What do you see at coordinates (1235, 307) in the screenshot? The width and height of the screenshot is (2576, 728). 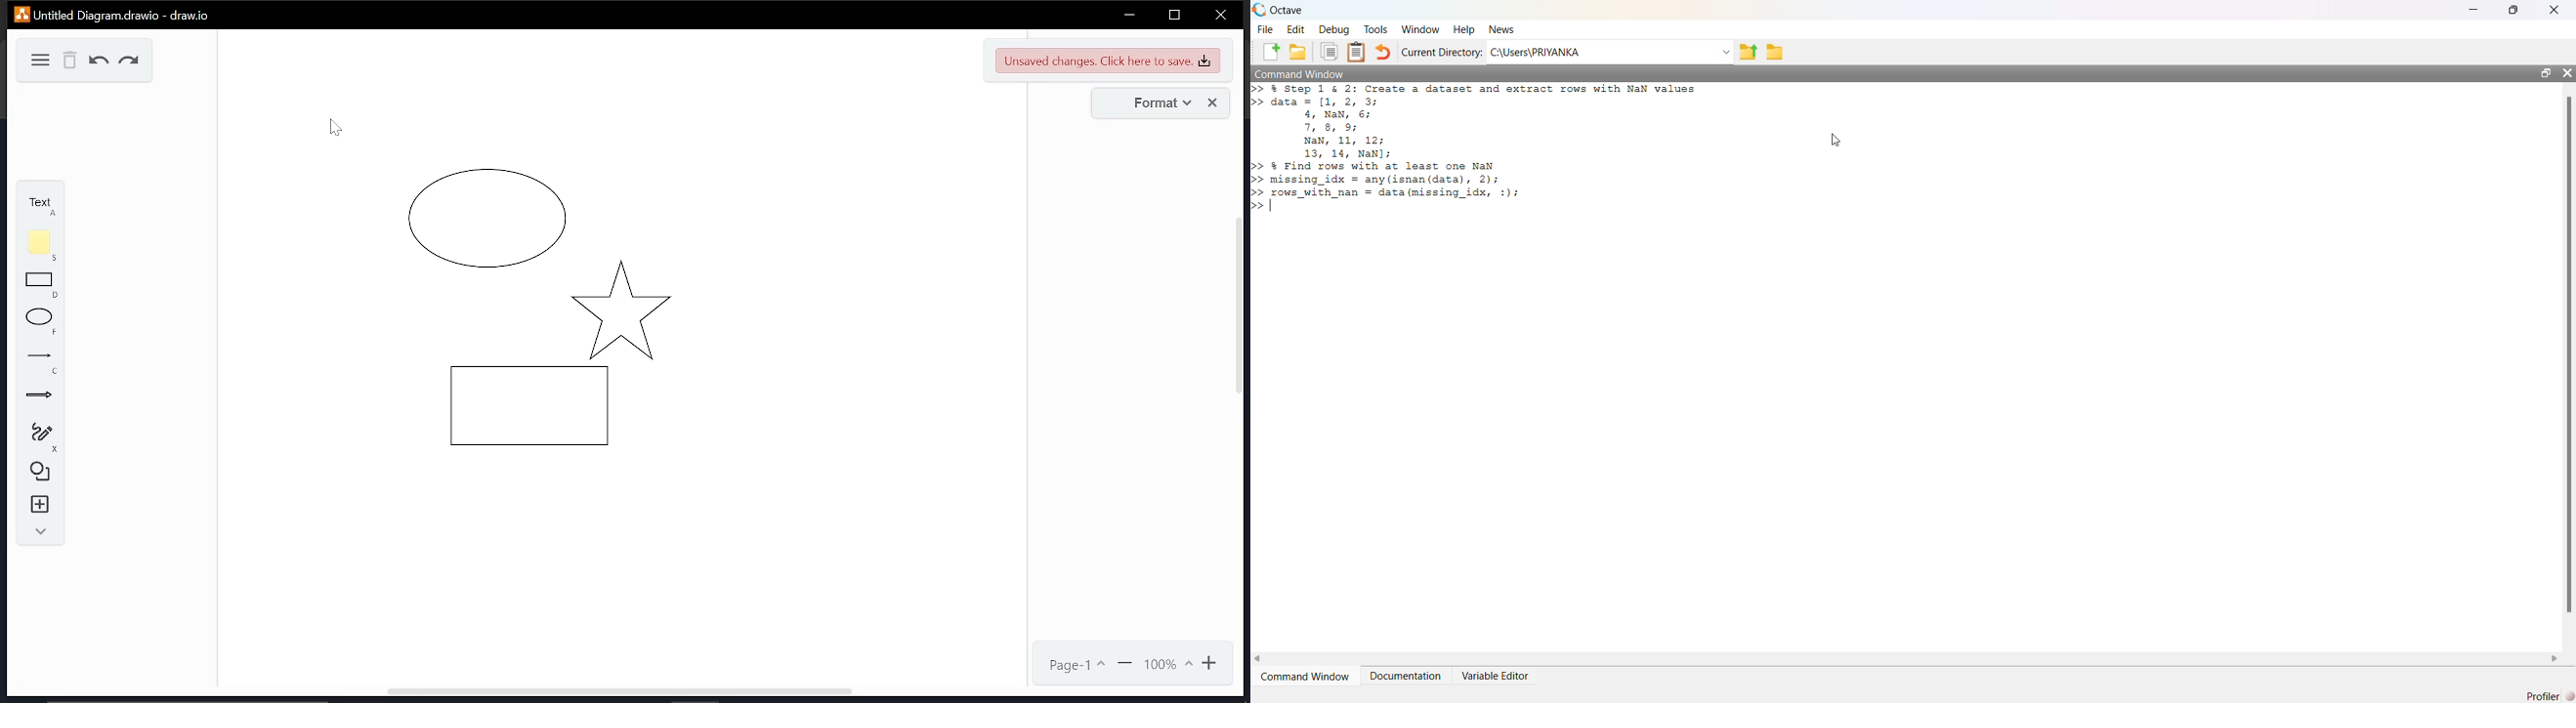 I see `vertical scrollbar` at bounding box center [1235, 307].